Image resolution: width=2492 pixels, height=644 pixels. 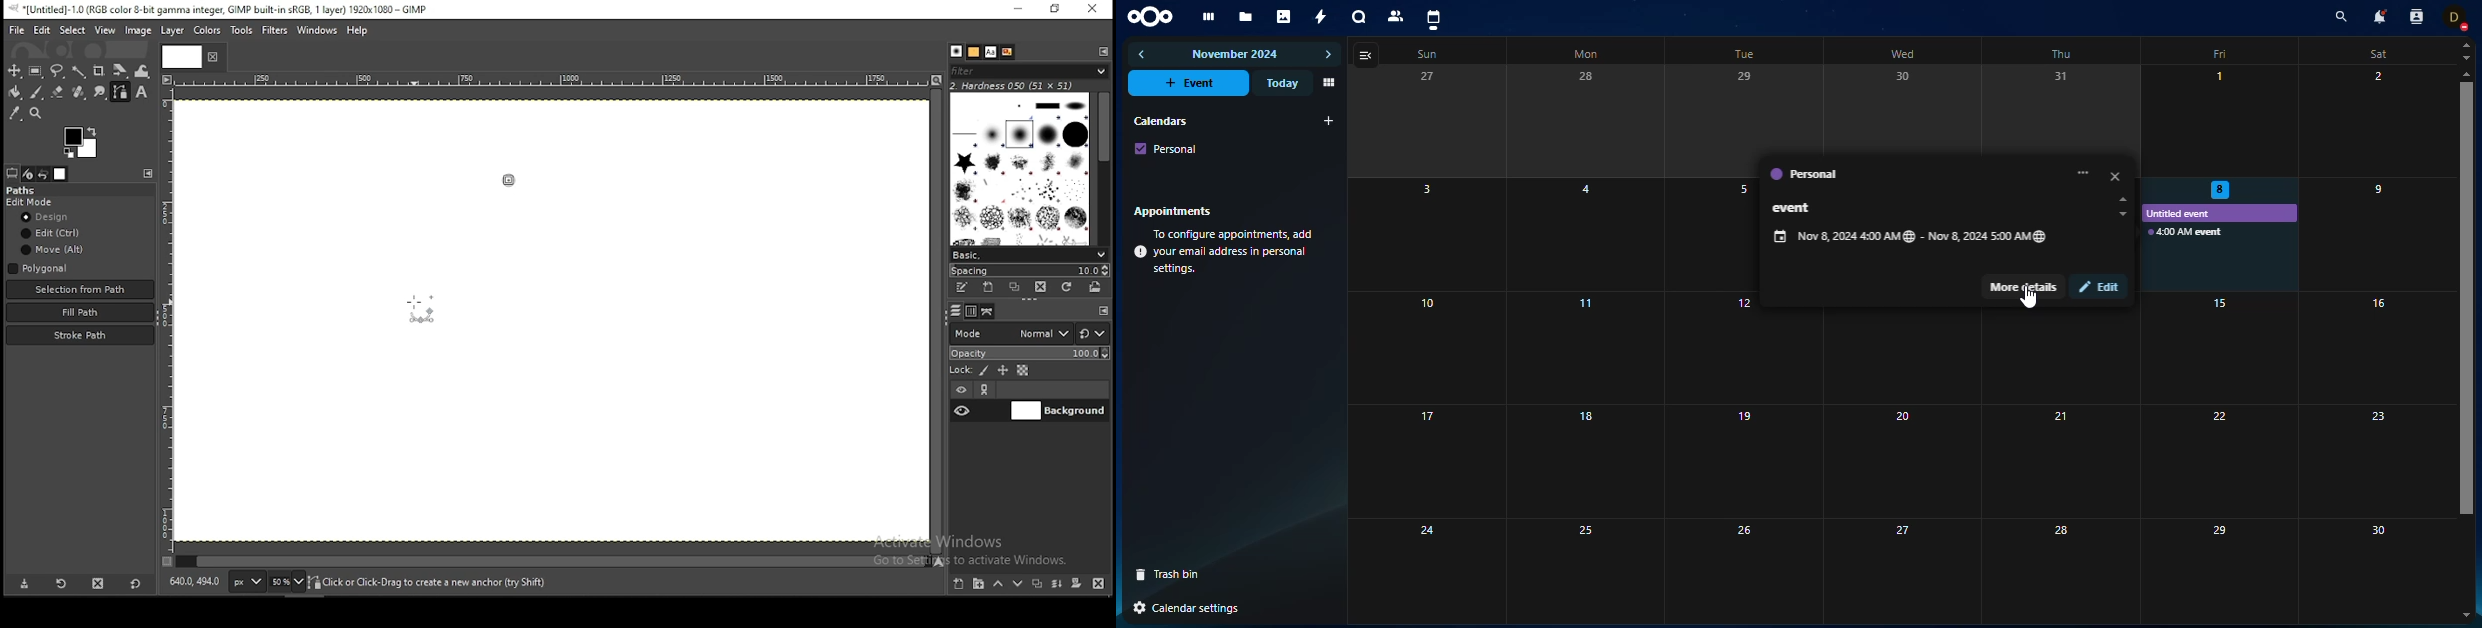 I want to click on paths, so click(x=25, y=190).